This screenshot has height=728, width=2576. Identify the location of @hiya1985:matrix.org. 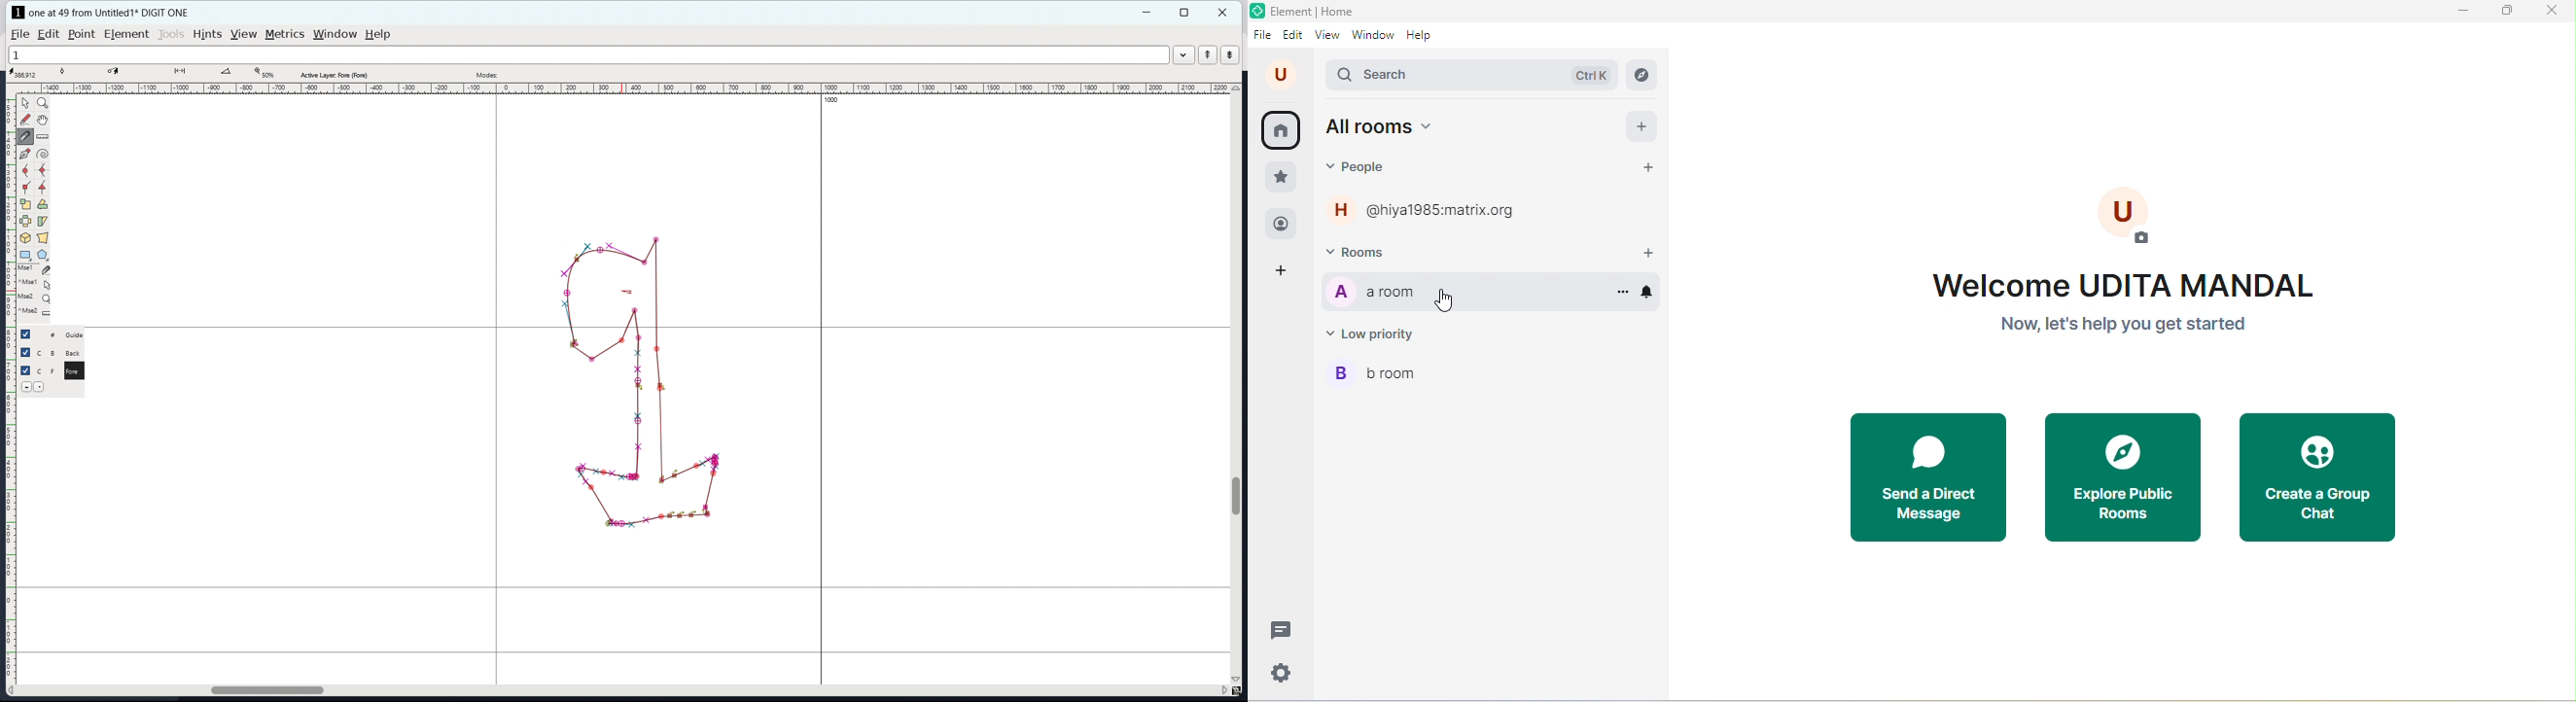
(1429, 209).